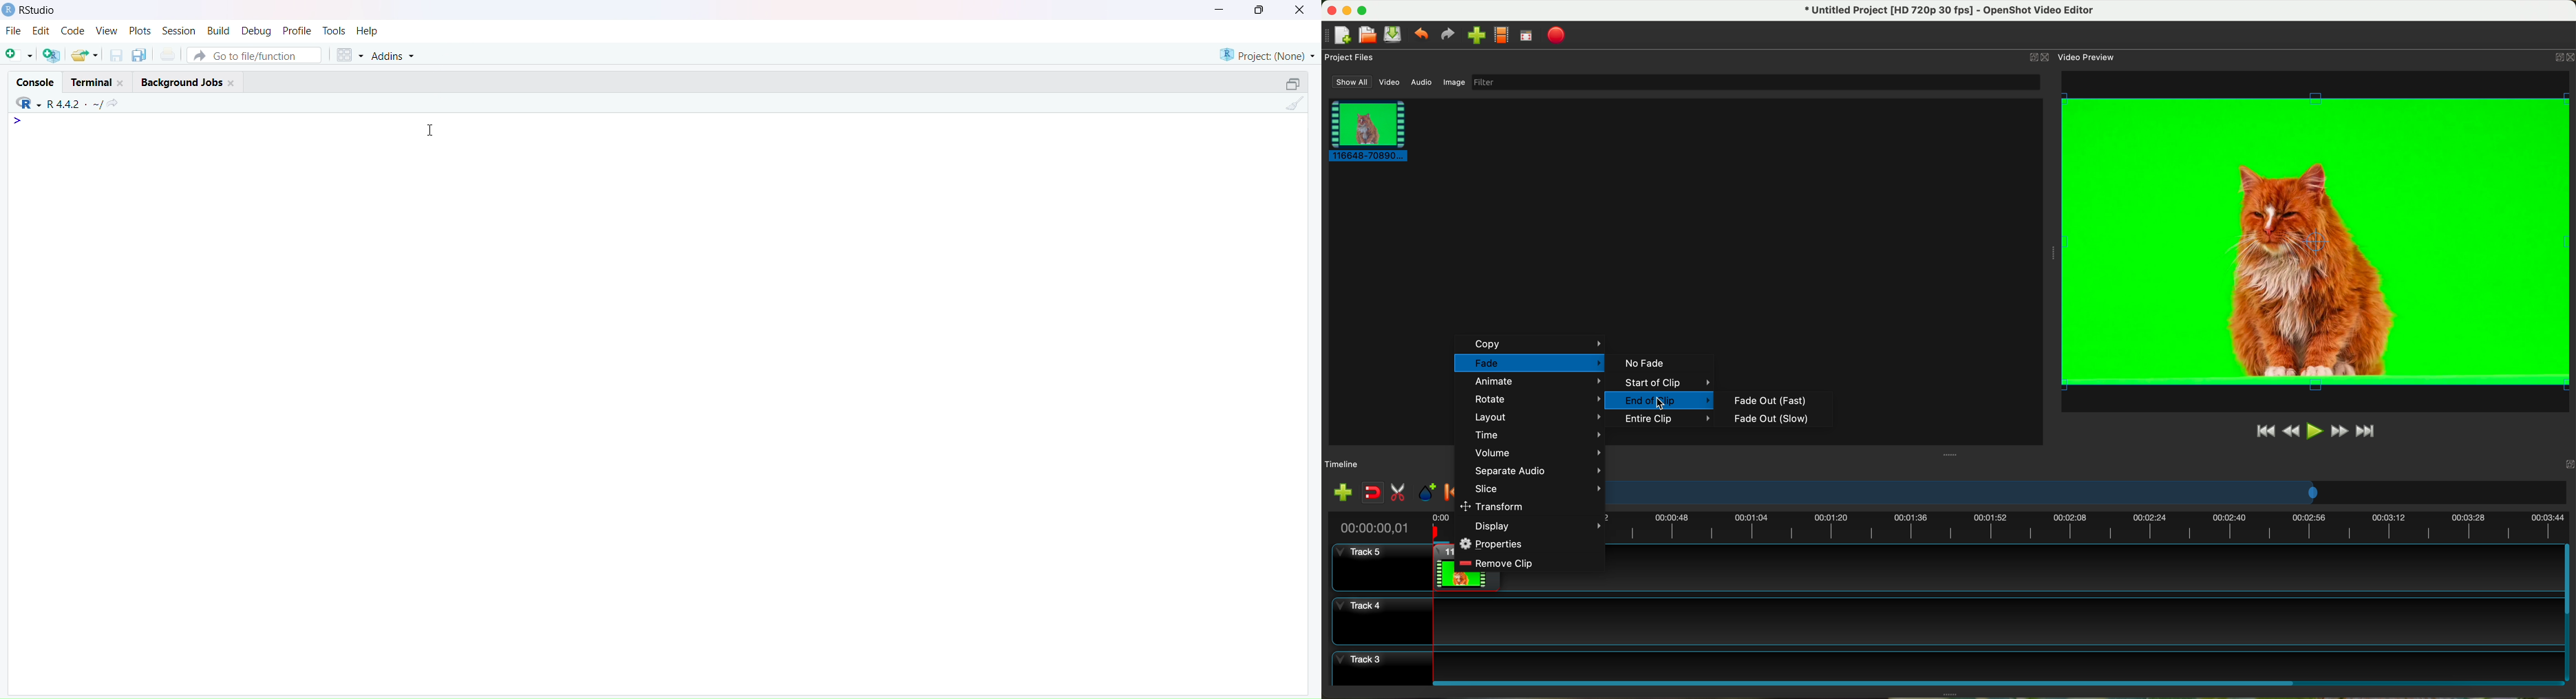 This screenshot has width=2576, height=700. What do you see at coordinates (297, 32) in the screenshot?
I see `profile` at bounding box center [297, 32].